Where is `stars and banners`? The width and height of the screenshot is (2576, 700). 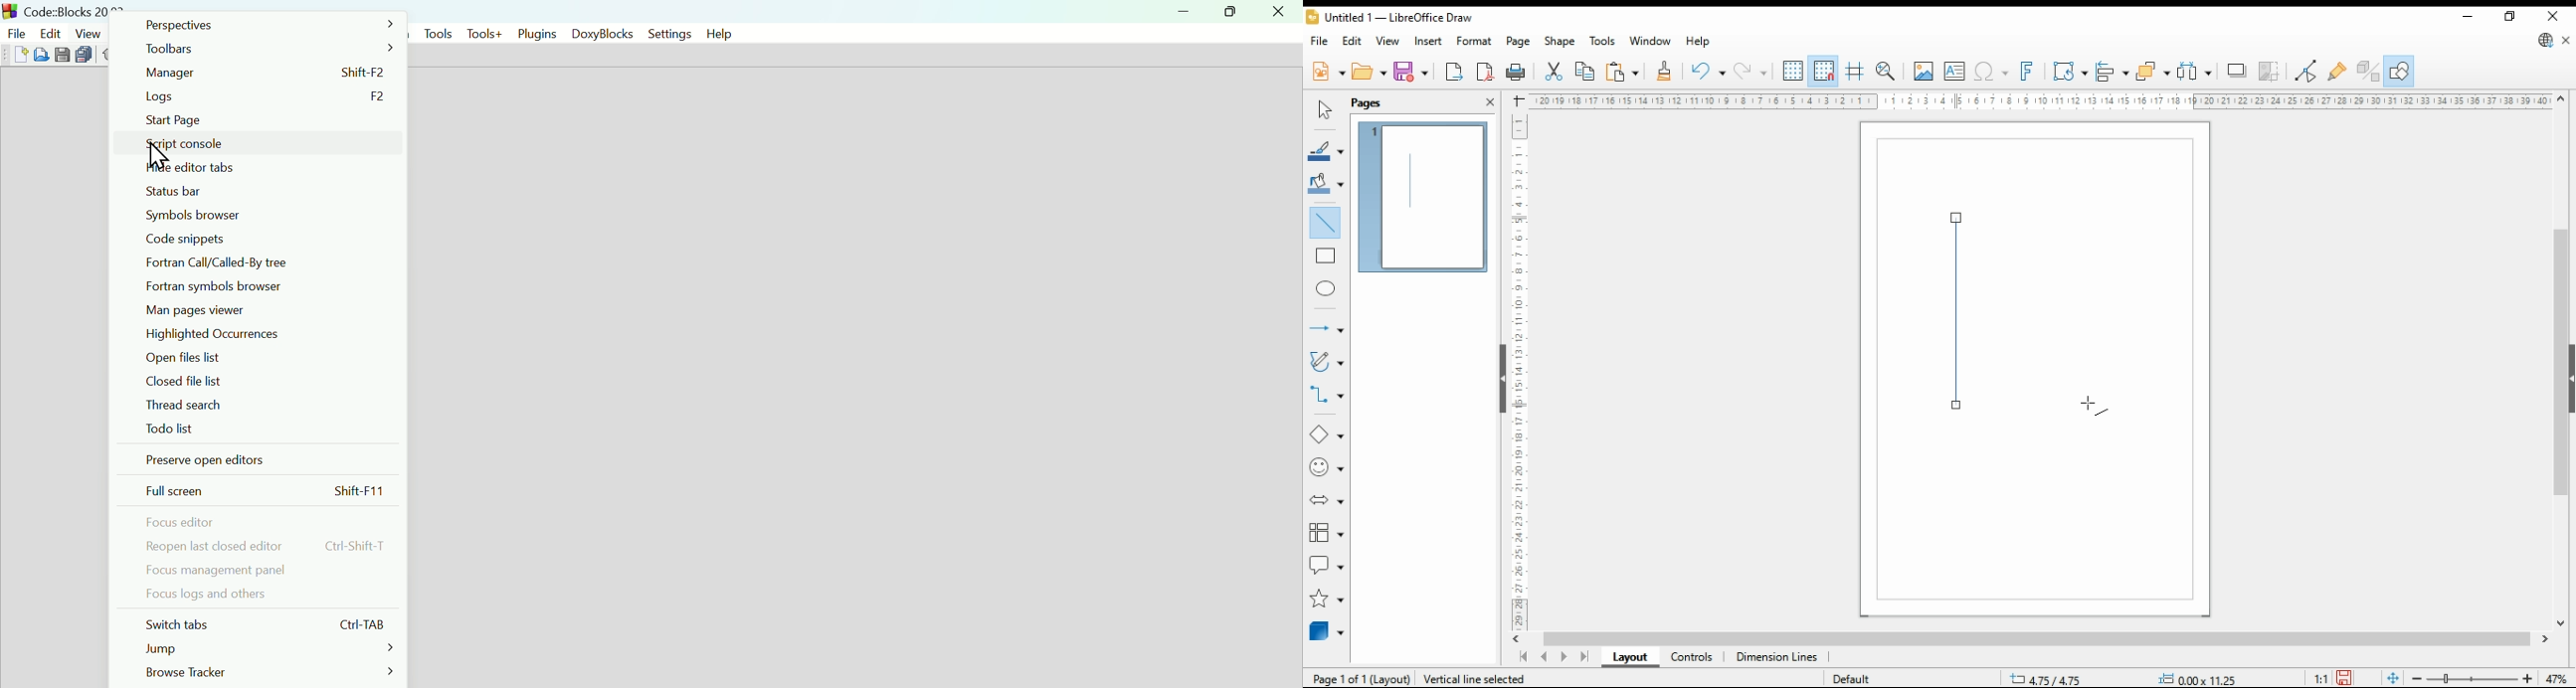 stars and banners is located at coordinates (1325, 600).